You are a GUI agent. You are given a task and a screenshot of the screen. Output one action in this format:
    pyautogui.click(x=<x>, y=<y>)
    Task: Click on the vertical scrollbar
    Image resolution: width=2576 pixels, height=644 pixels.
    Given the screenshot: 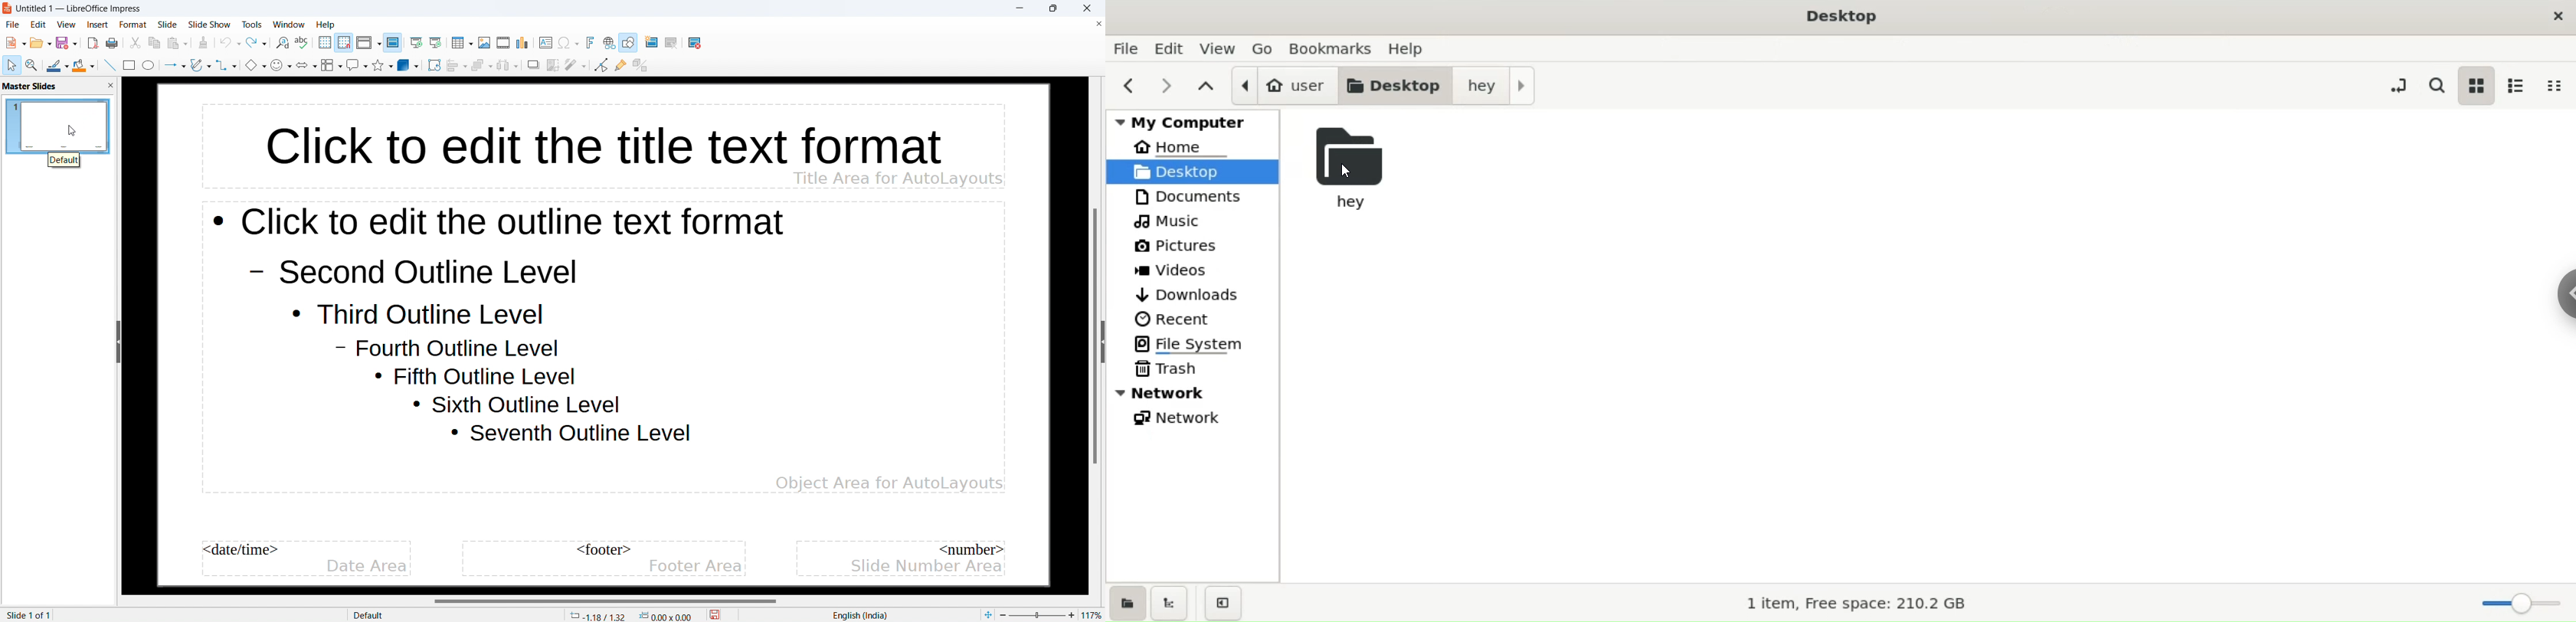 What is the action you would take?
    pyautogui.click(x=1094, y=336)
    